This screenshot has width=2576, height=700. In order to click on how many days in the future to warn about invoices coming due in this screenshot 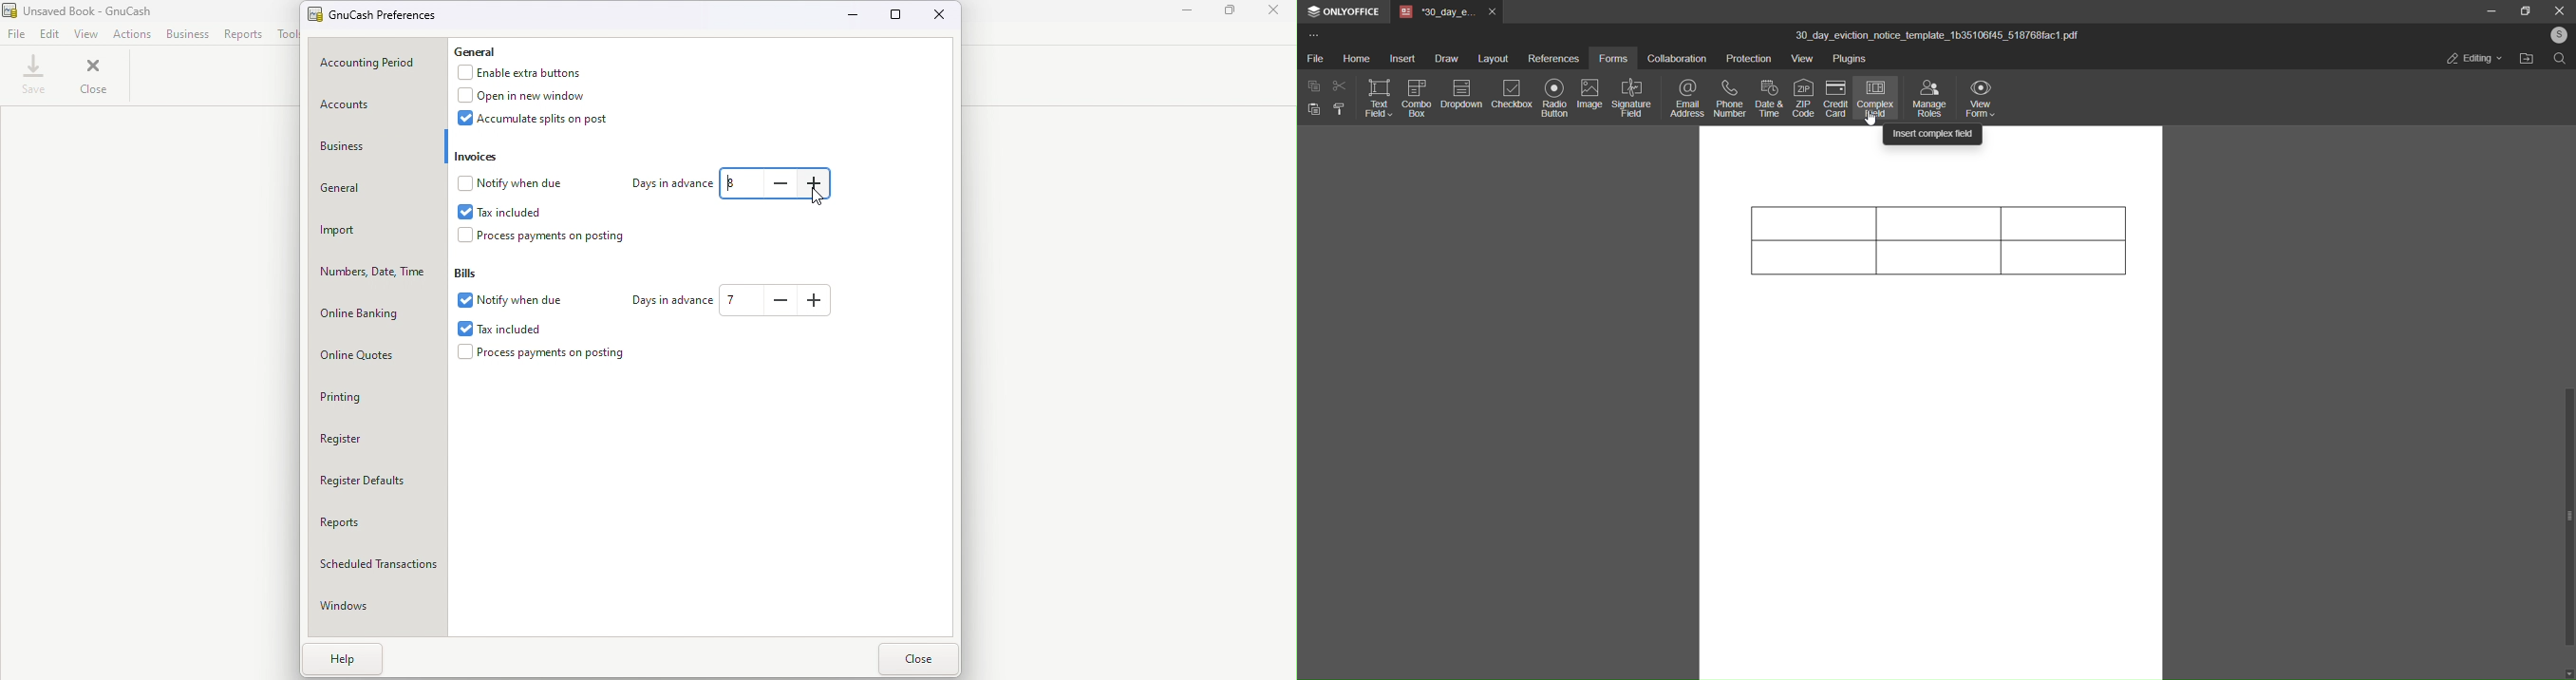, I will do `click(780, 183)`.